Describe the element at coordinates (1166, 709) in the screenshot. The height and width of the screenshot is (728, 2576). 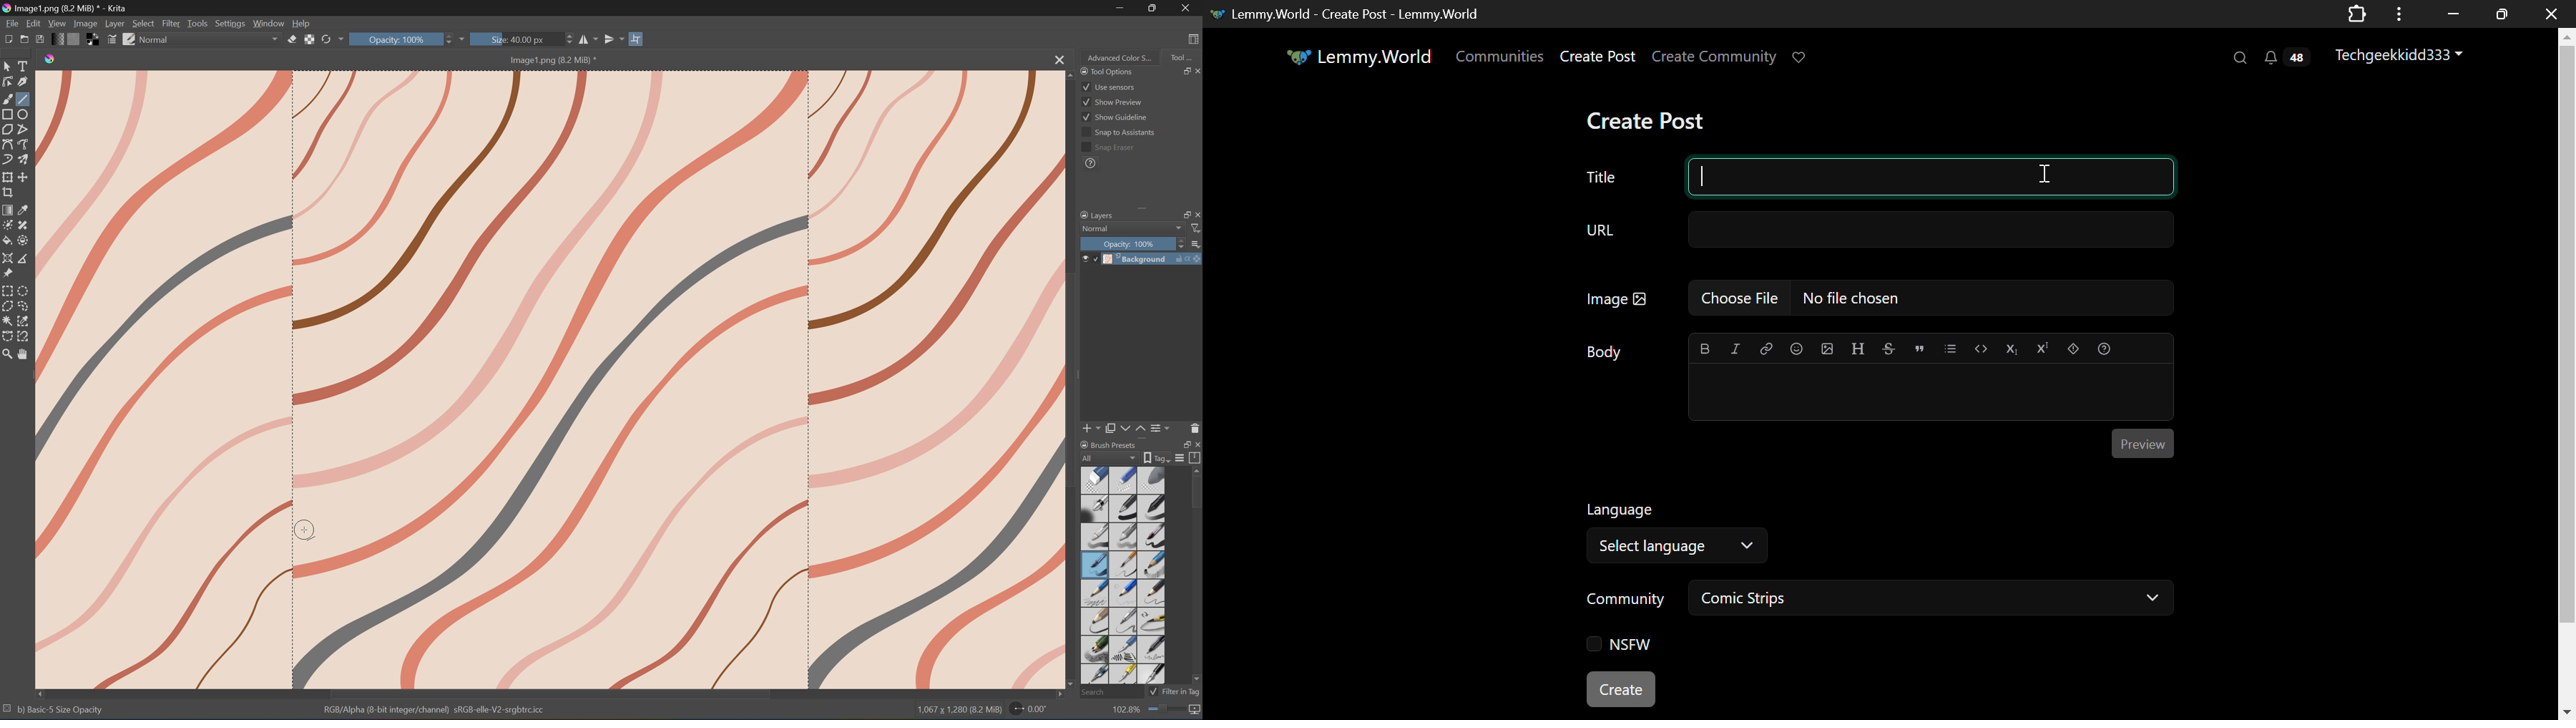
I see `Slider` at that location.